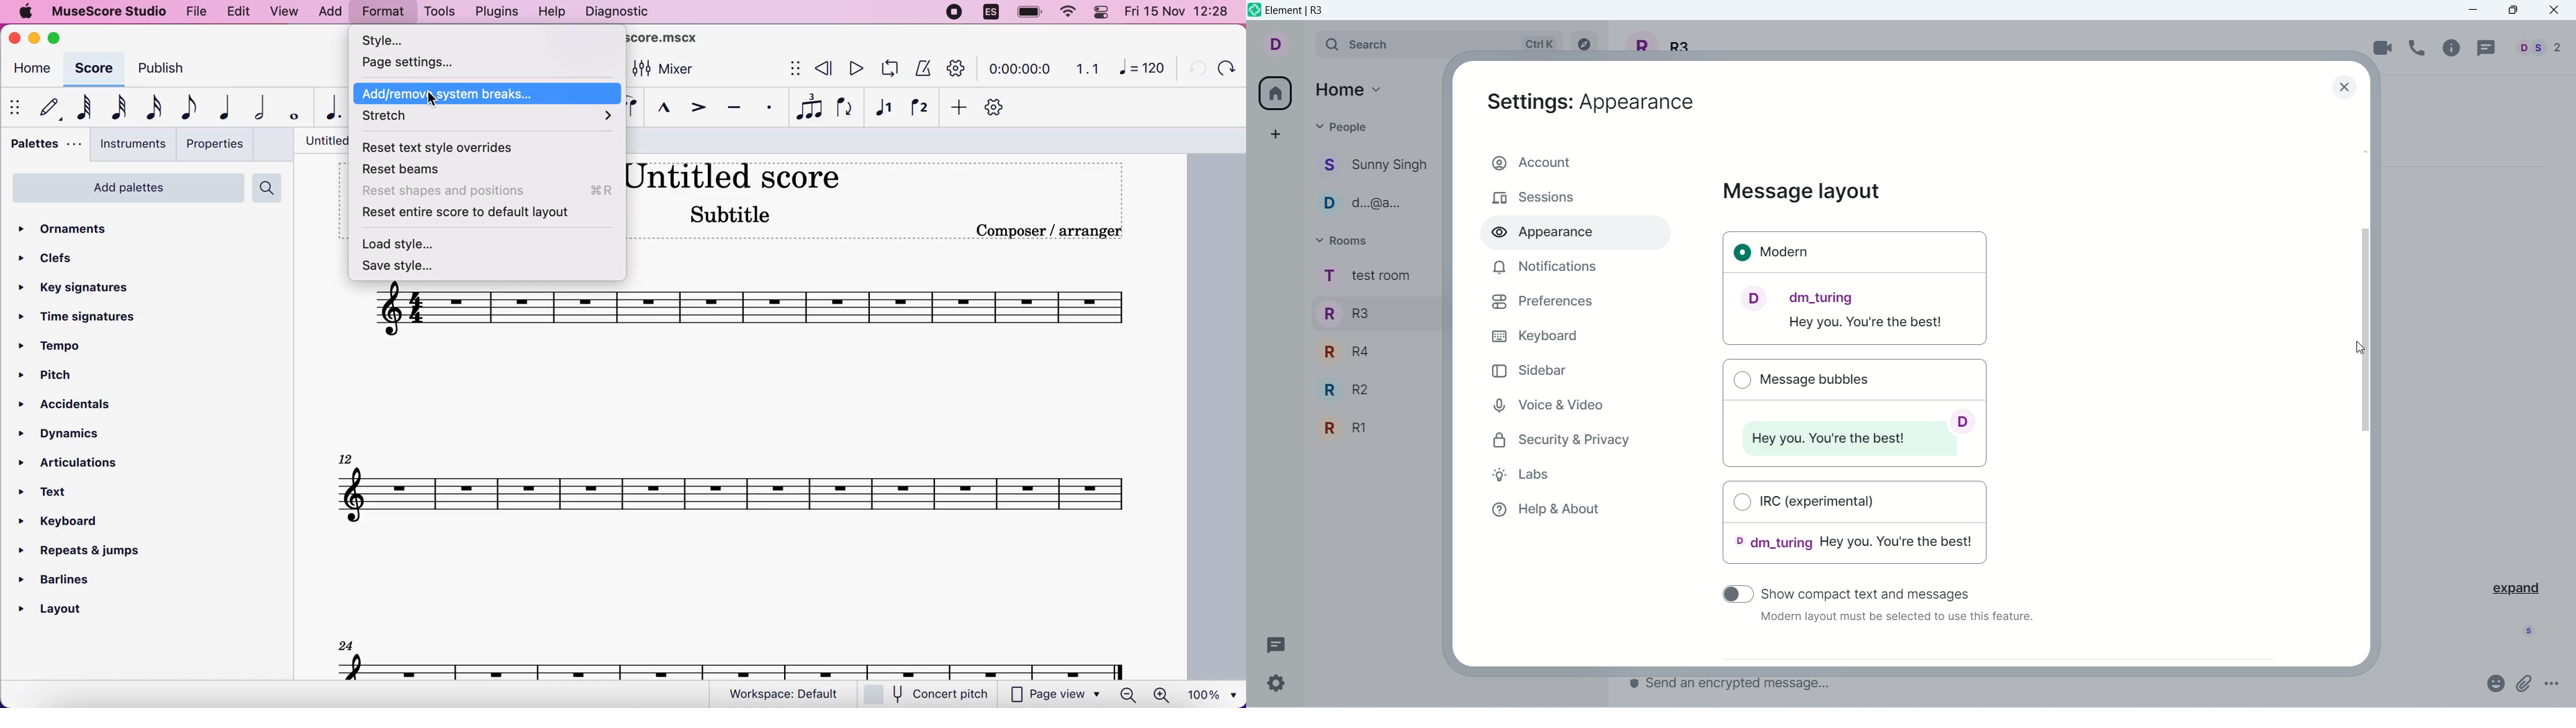  What do you see at coordinates (1254, 12) in the screenshot?
I see `logo` at bounding box center [1254, 12].